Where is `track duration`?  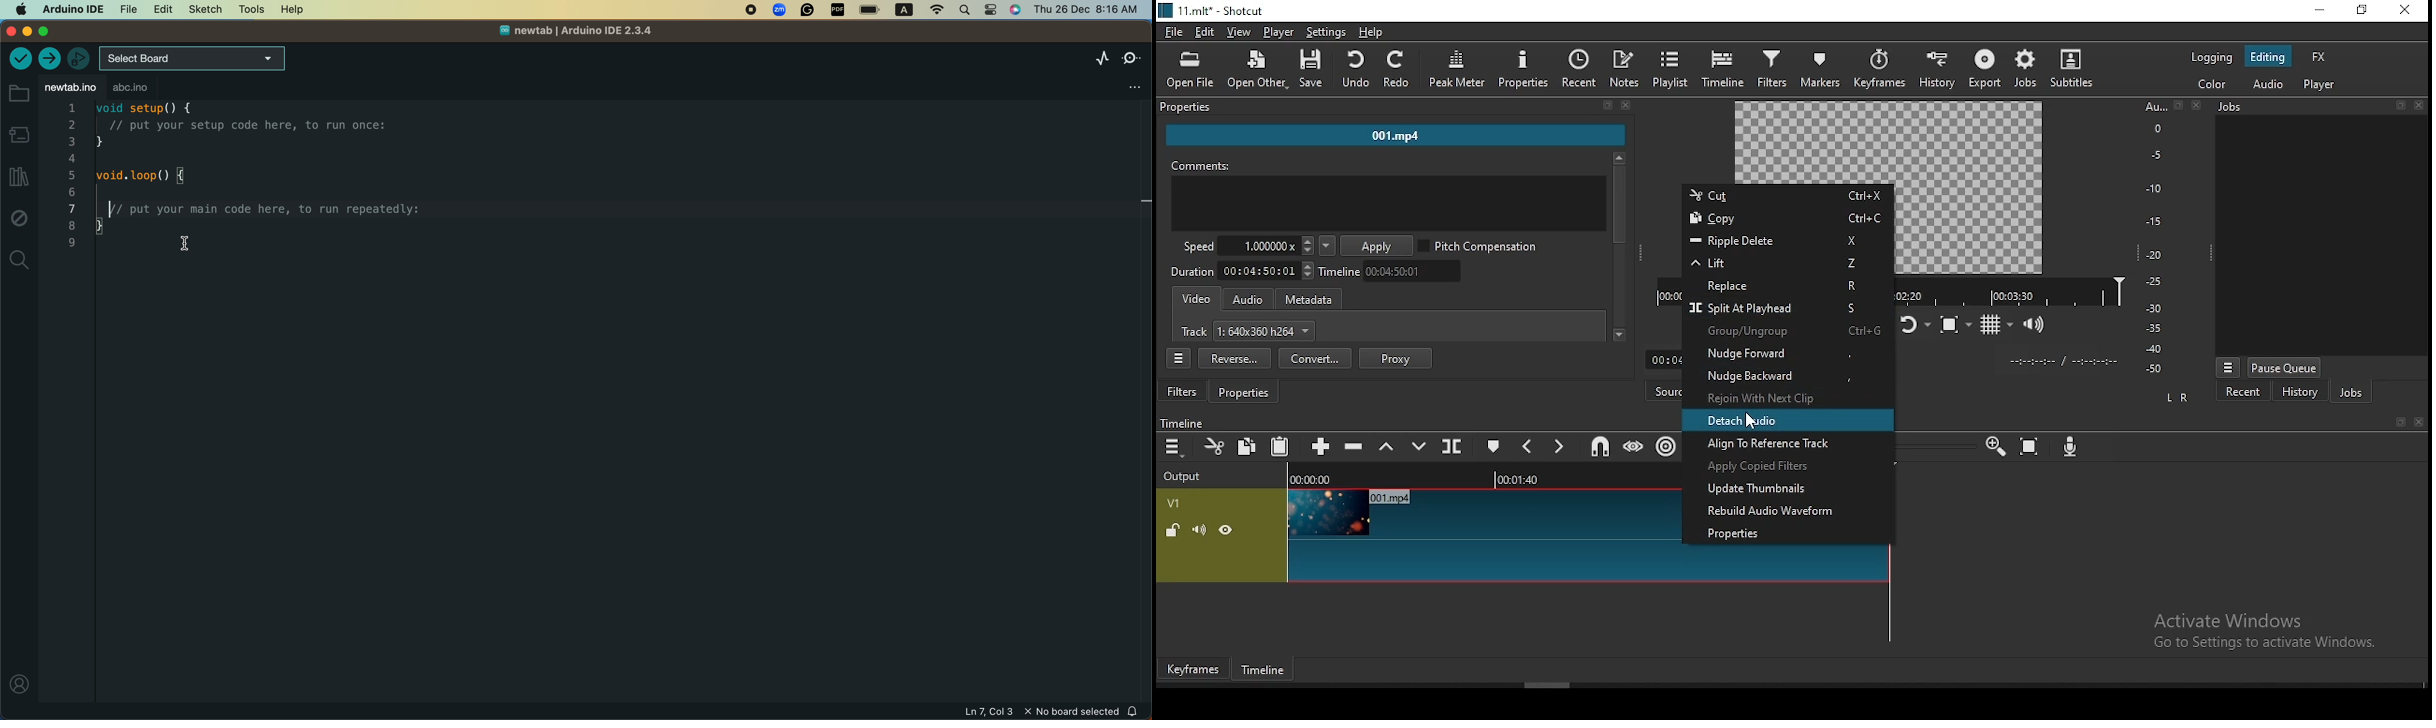 track duration is located at coordinates (1243, 272).